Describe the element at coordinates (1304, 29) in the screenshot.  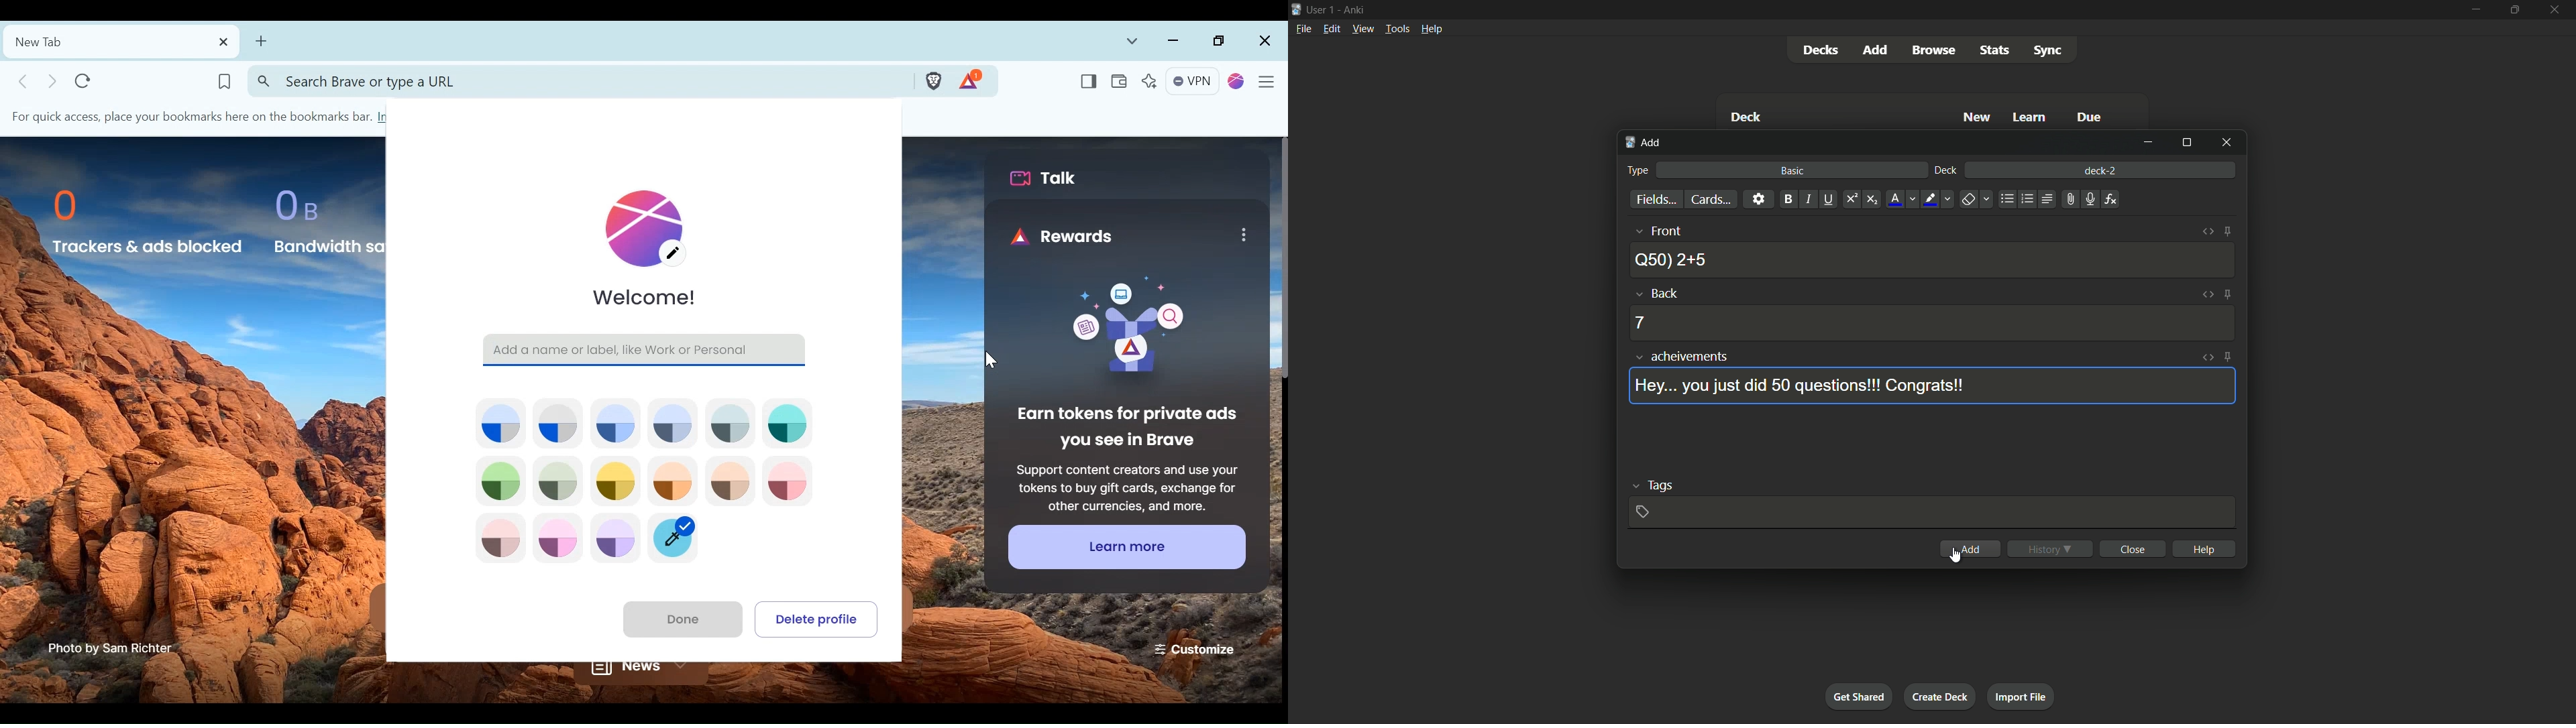
I see `file menu` at that location.